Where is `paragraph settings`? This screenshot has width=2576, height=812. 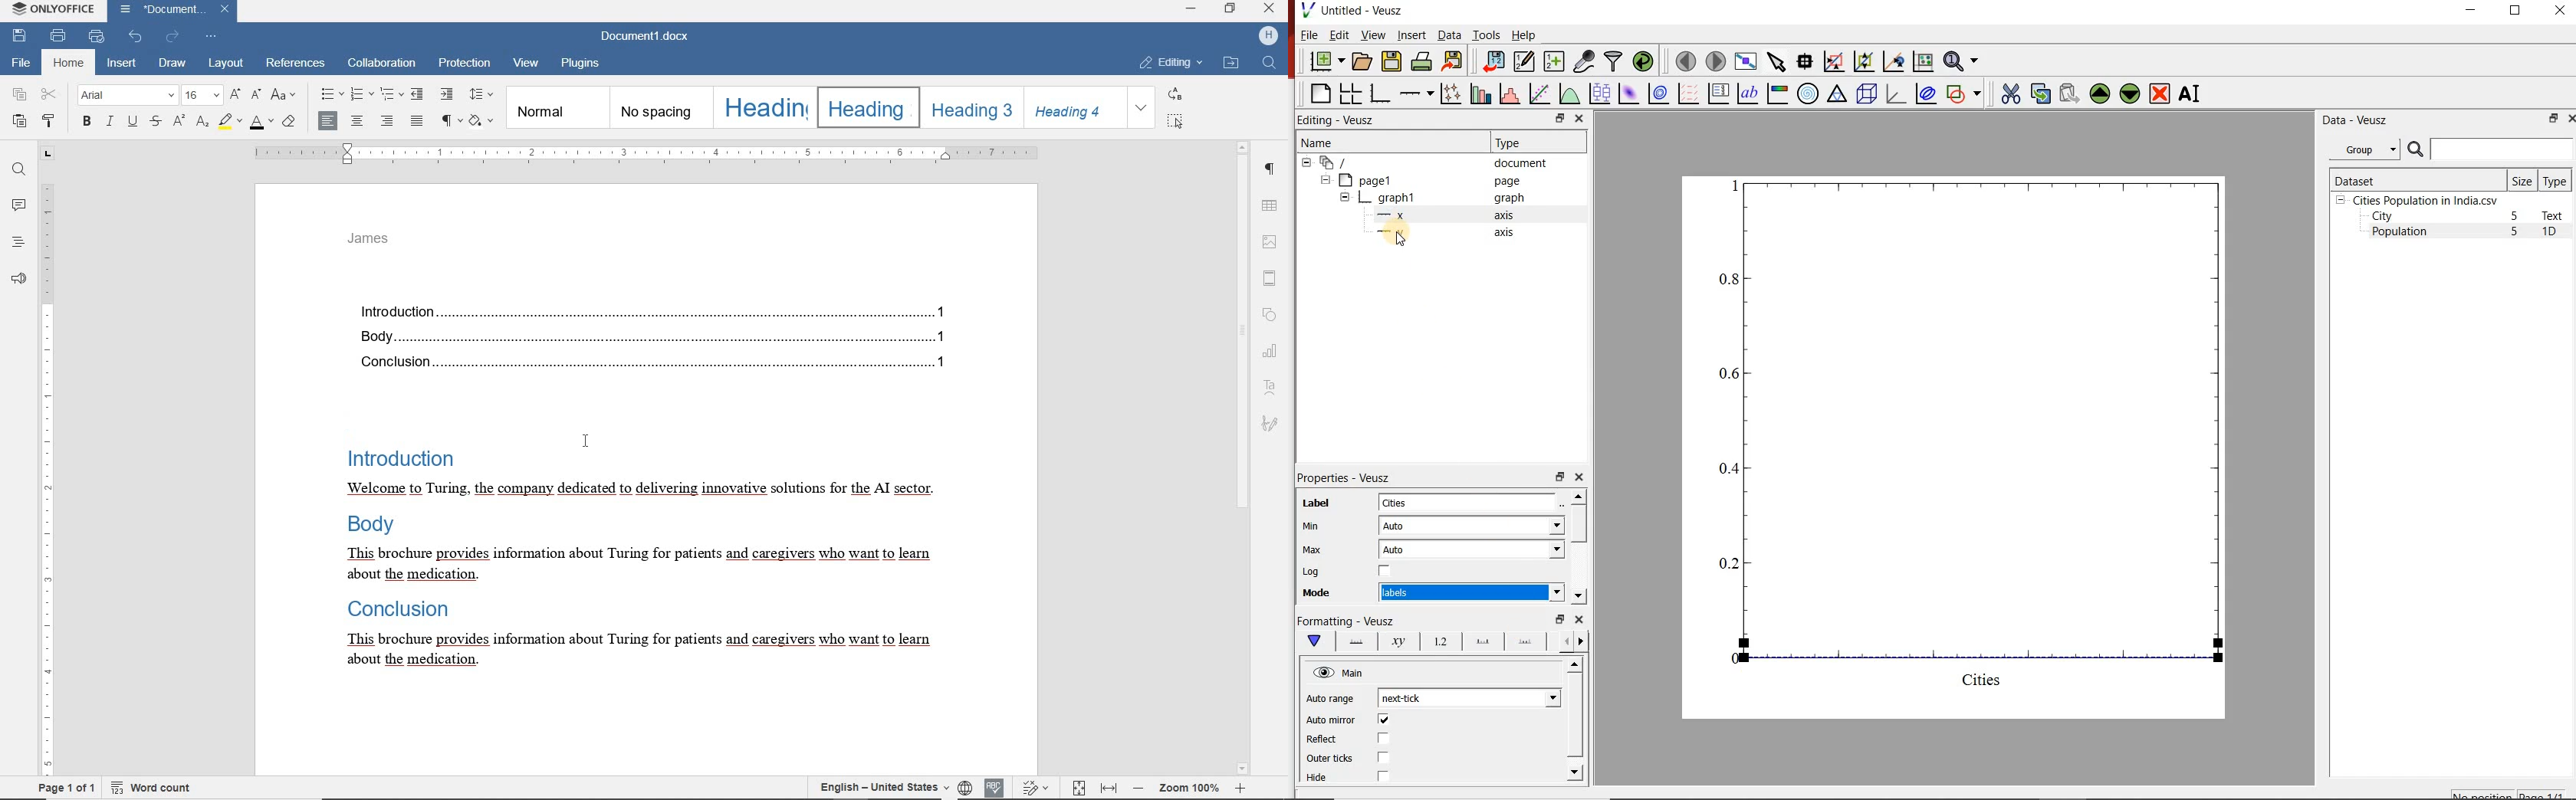
paragraph settings is located at coordinates (1271, 172).